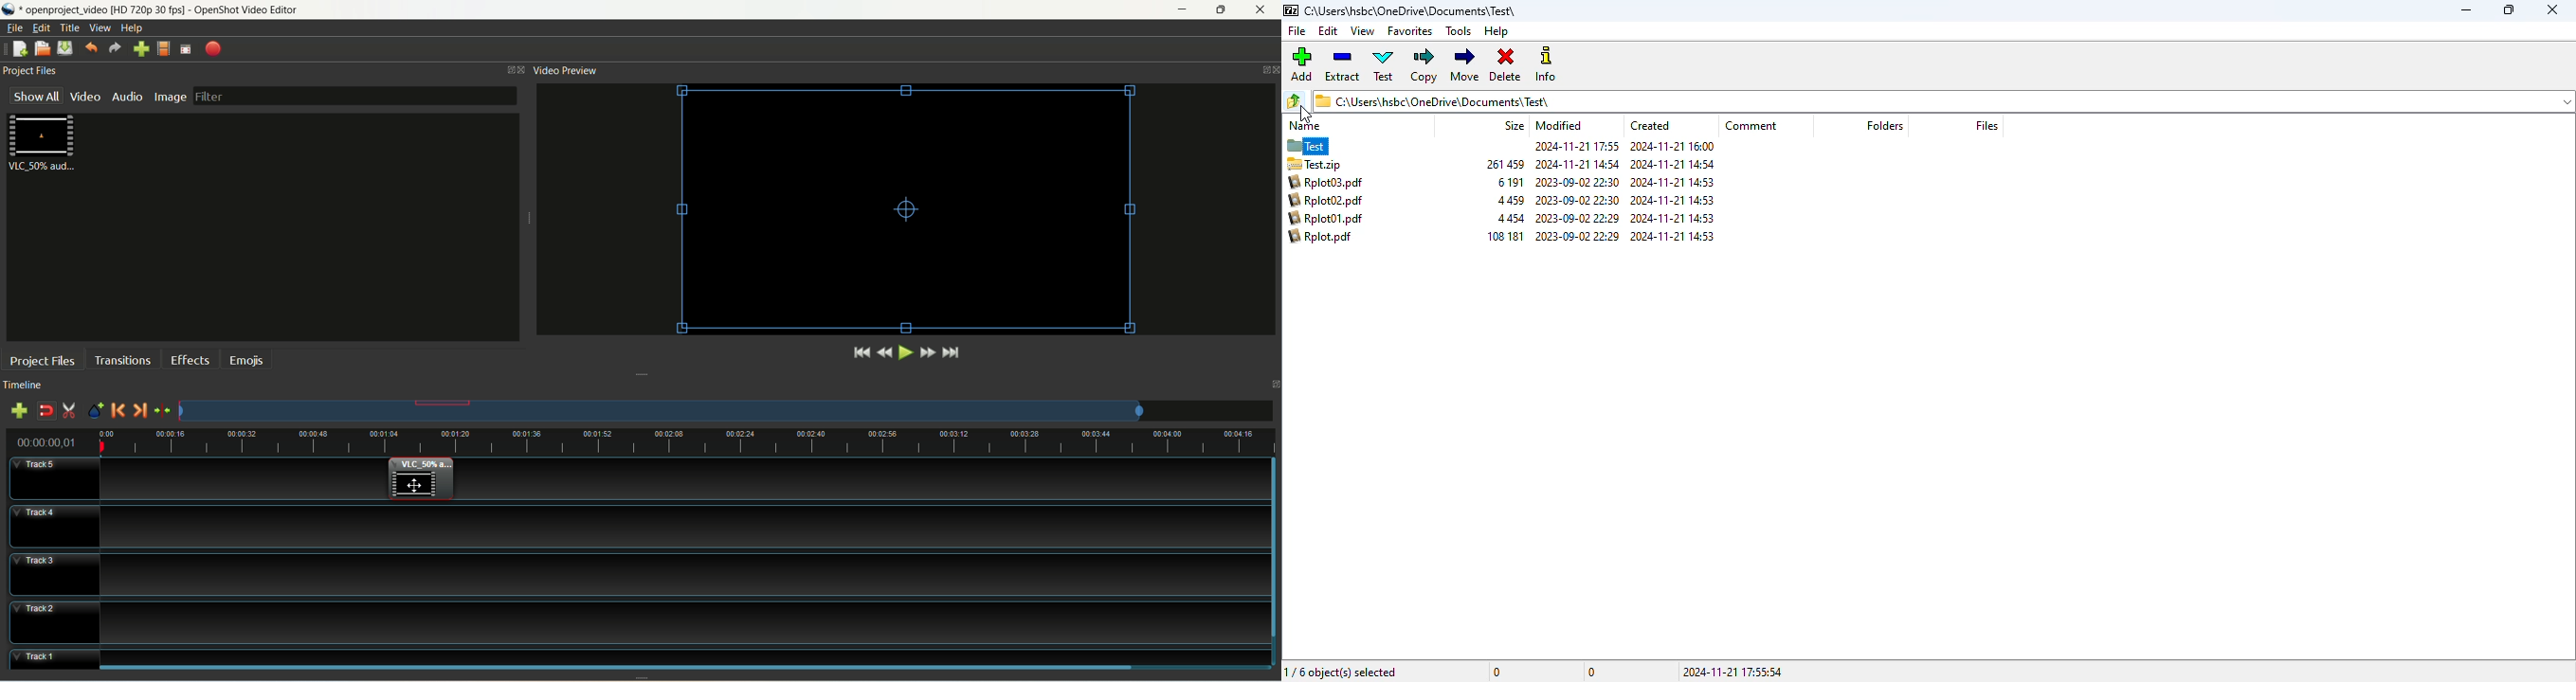  I want to click on 6 191, so click(1510, 182).